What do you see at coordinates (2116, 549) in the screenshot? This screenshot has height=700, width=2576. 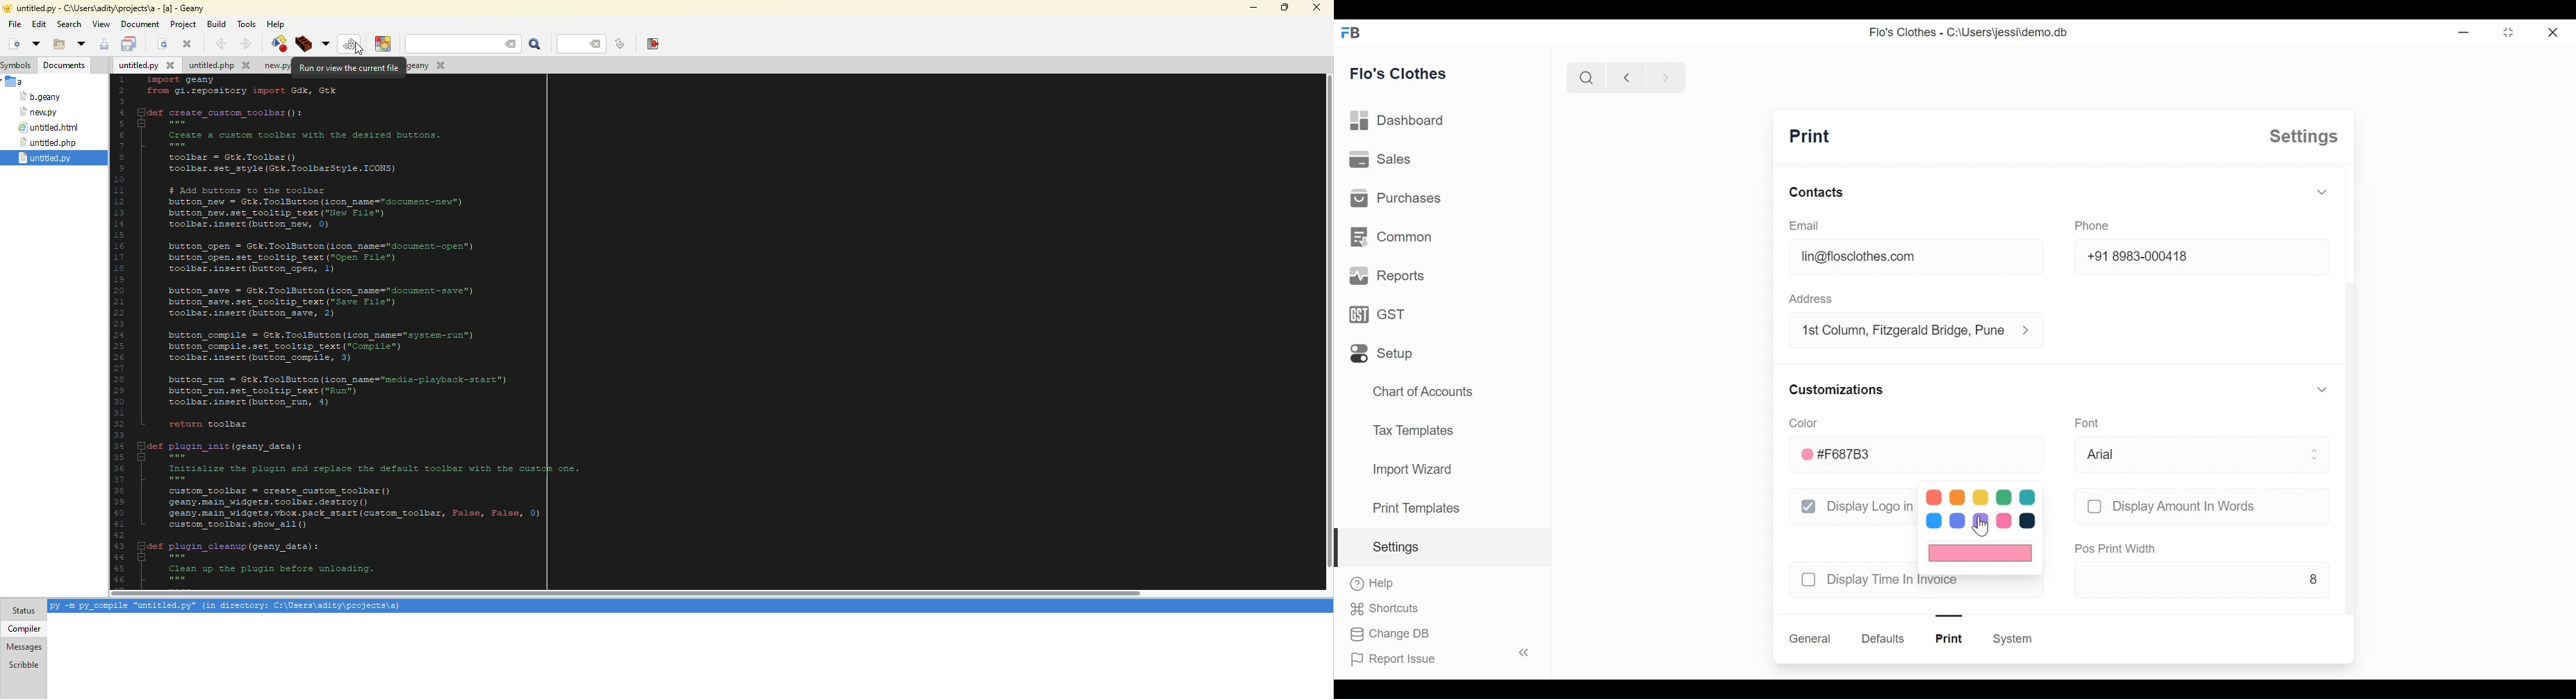 I see `pos print width` at bounding box center [2116, 549].